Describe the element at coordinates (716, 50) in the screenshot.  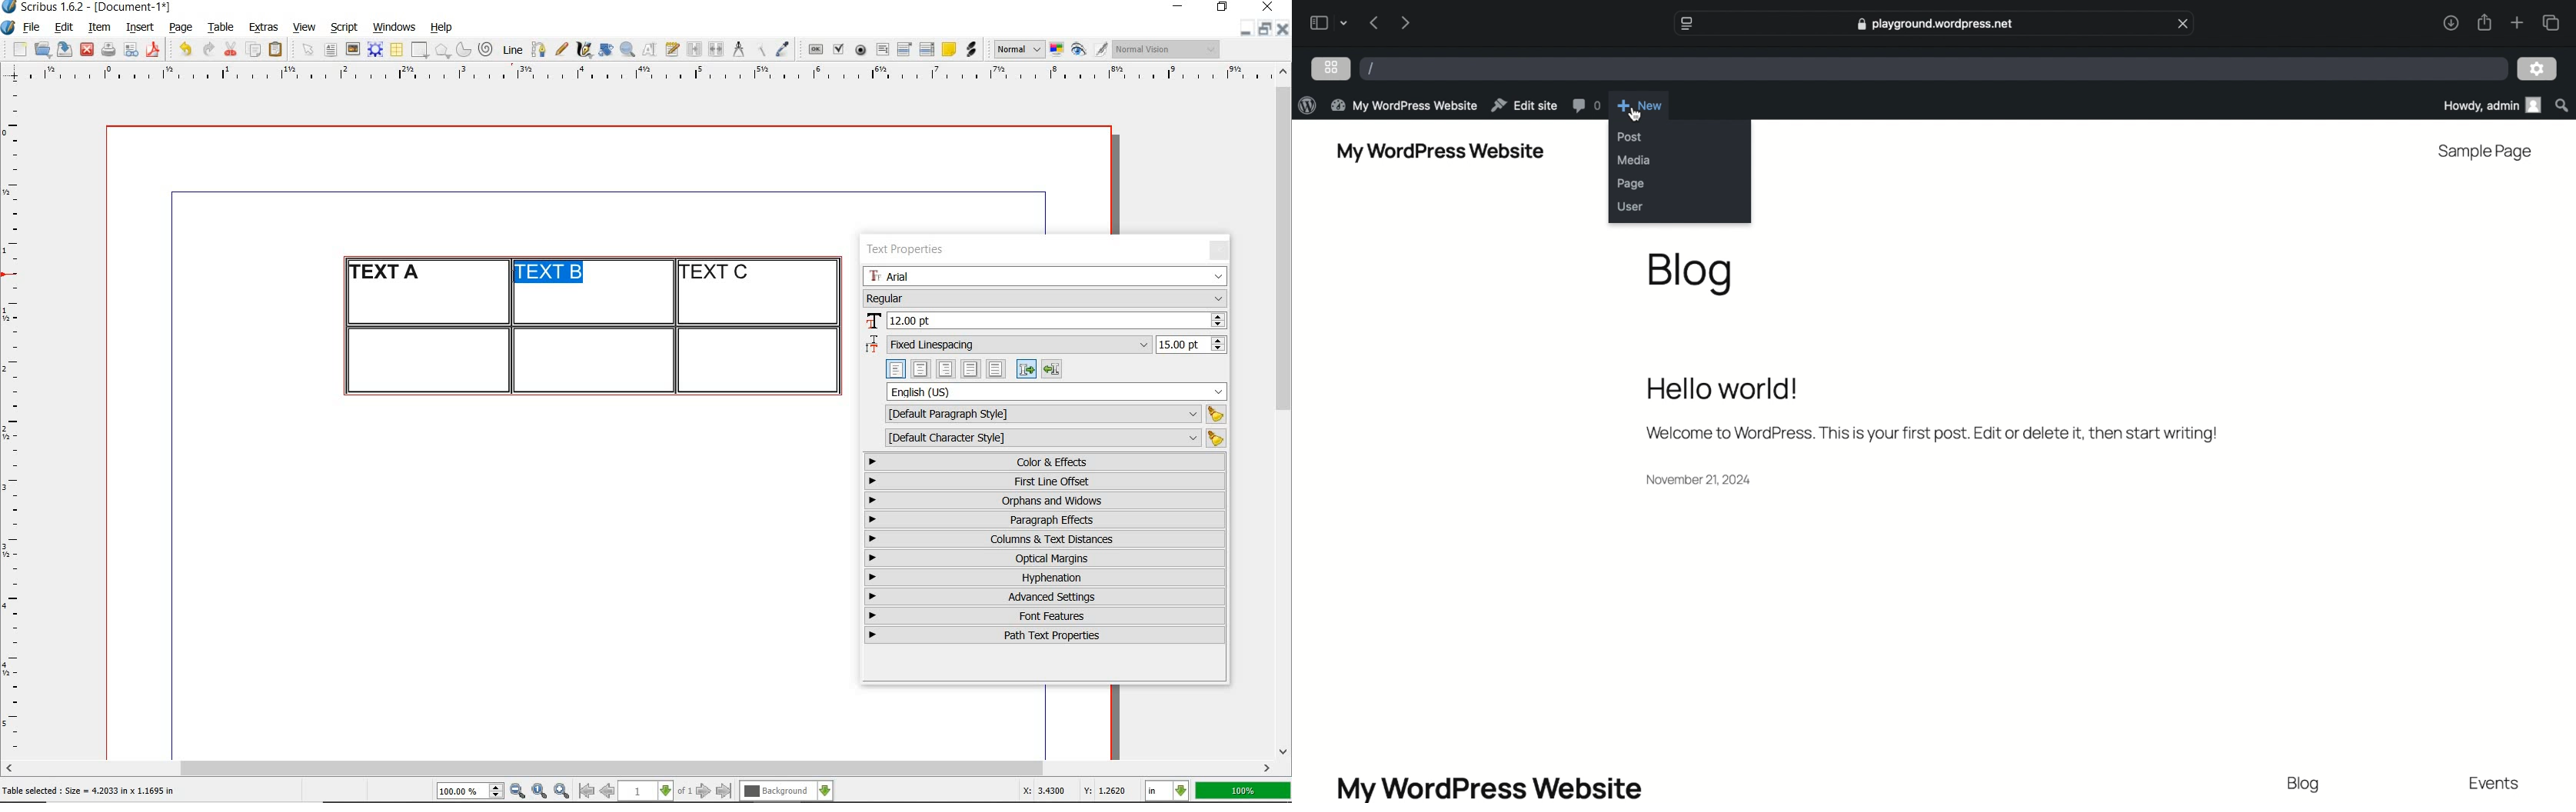
I see `unlink text frames` at that location.